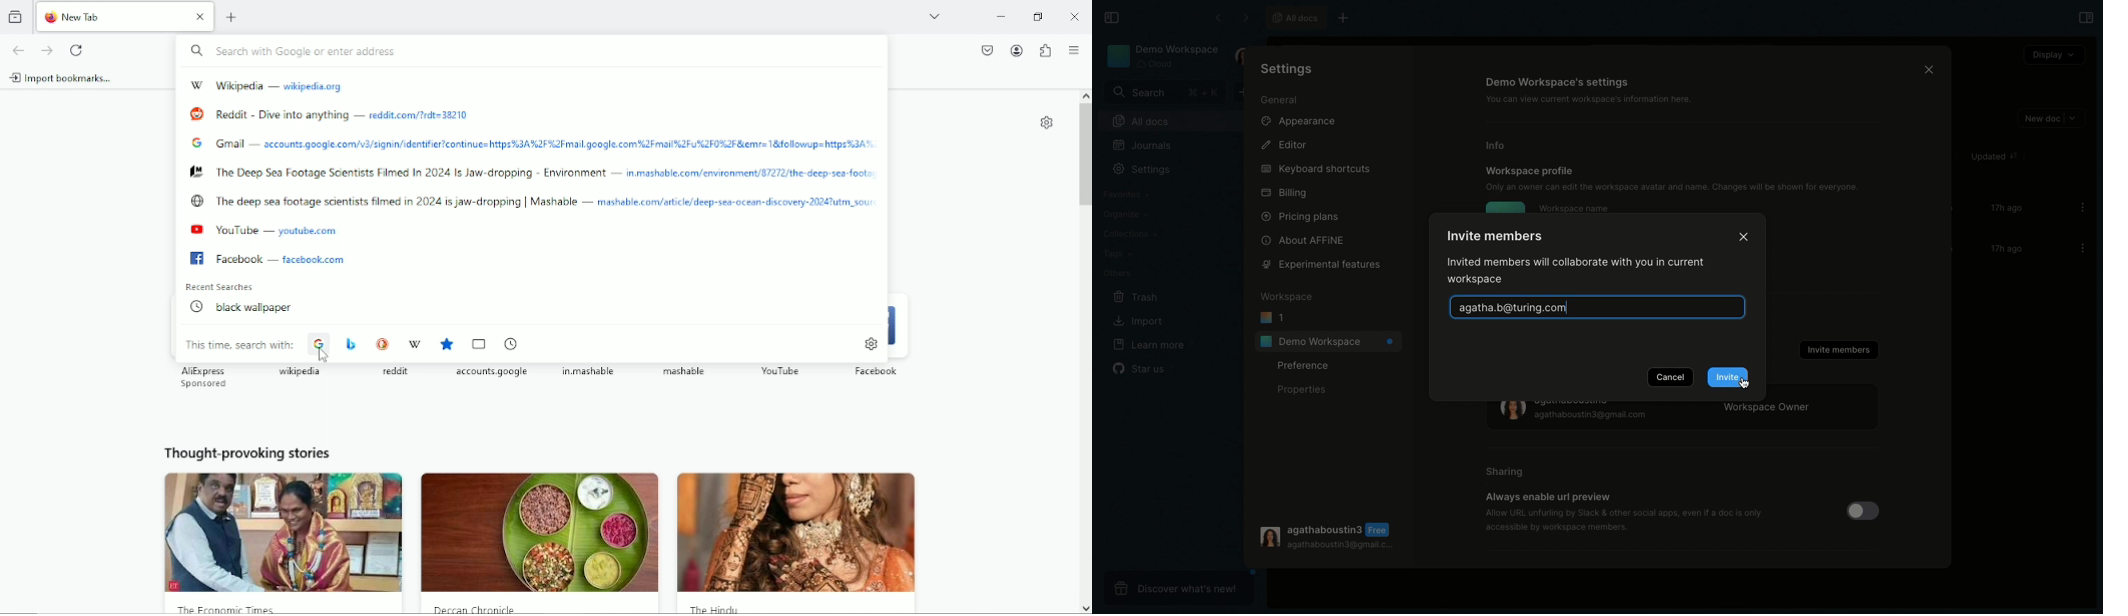 Image resolution: width=2128 pixels, height=616 pixels. Describe the element at coordinates (232, 18) in the screenshot. I see `add tab` at that location.